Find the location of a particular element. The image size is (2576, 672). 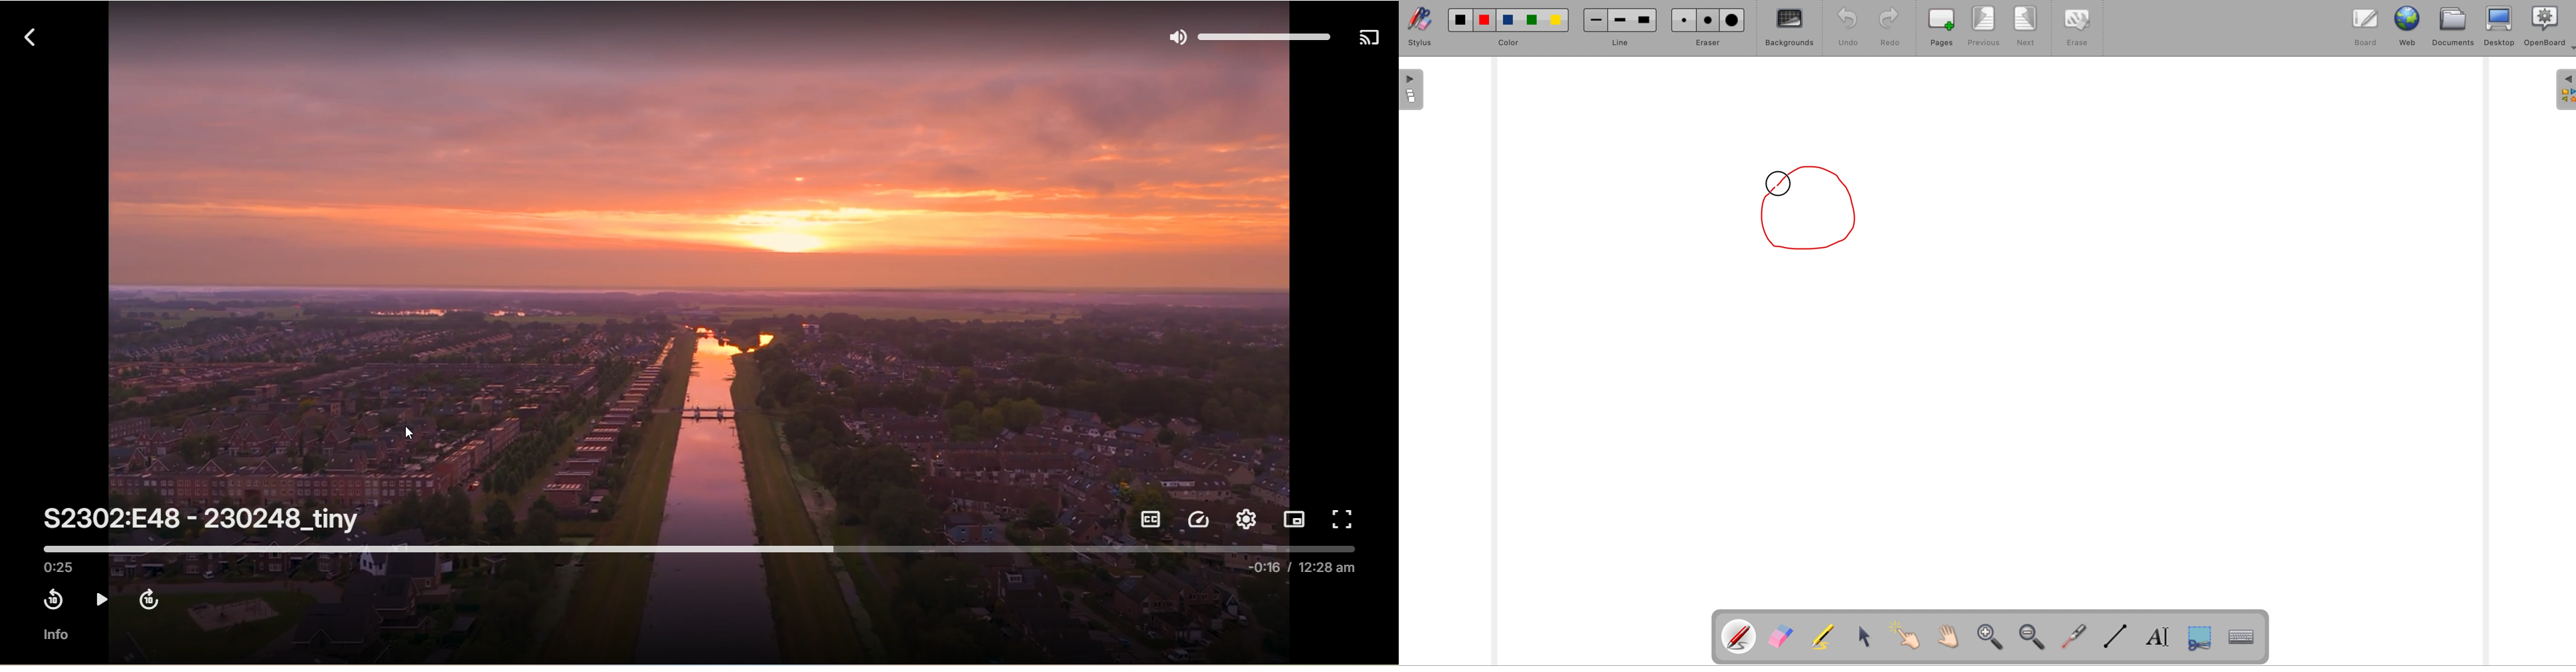

playback speed is located at coordinates (1201, 520).